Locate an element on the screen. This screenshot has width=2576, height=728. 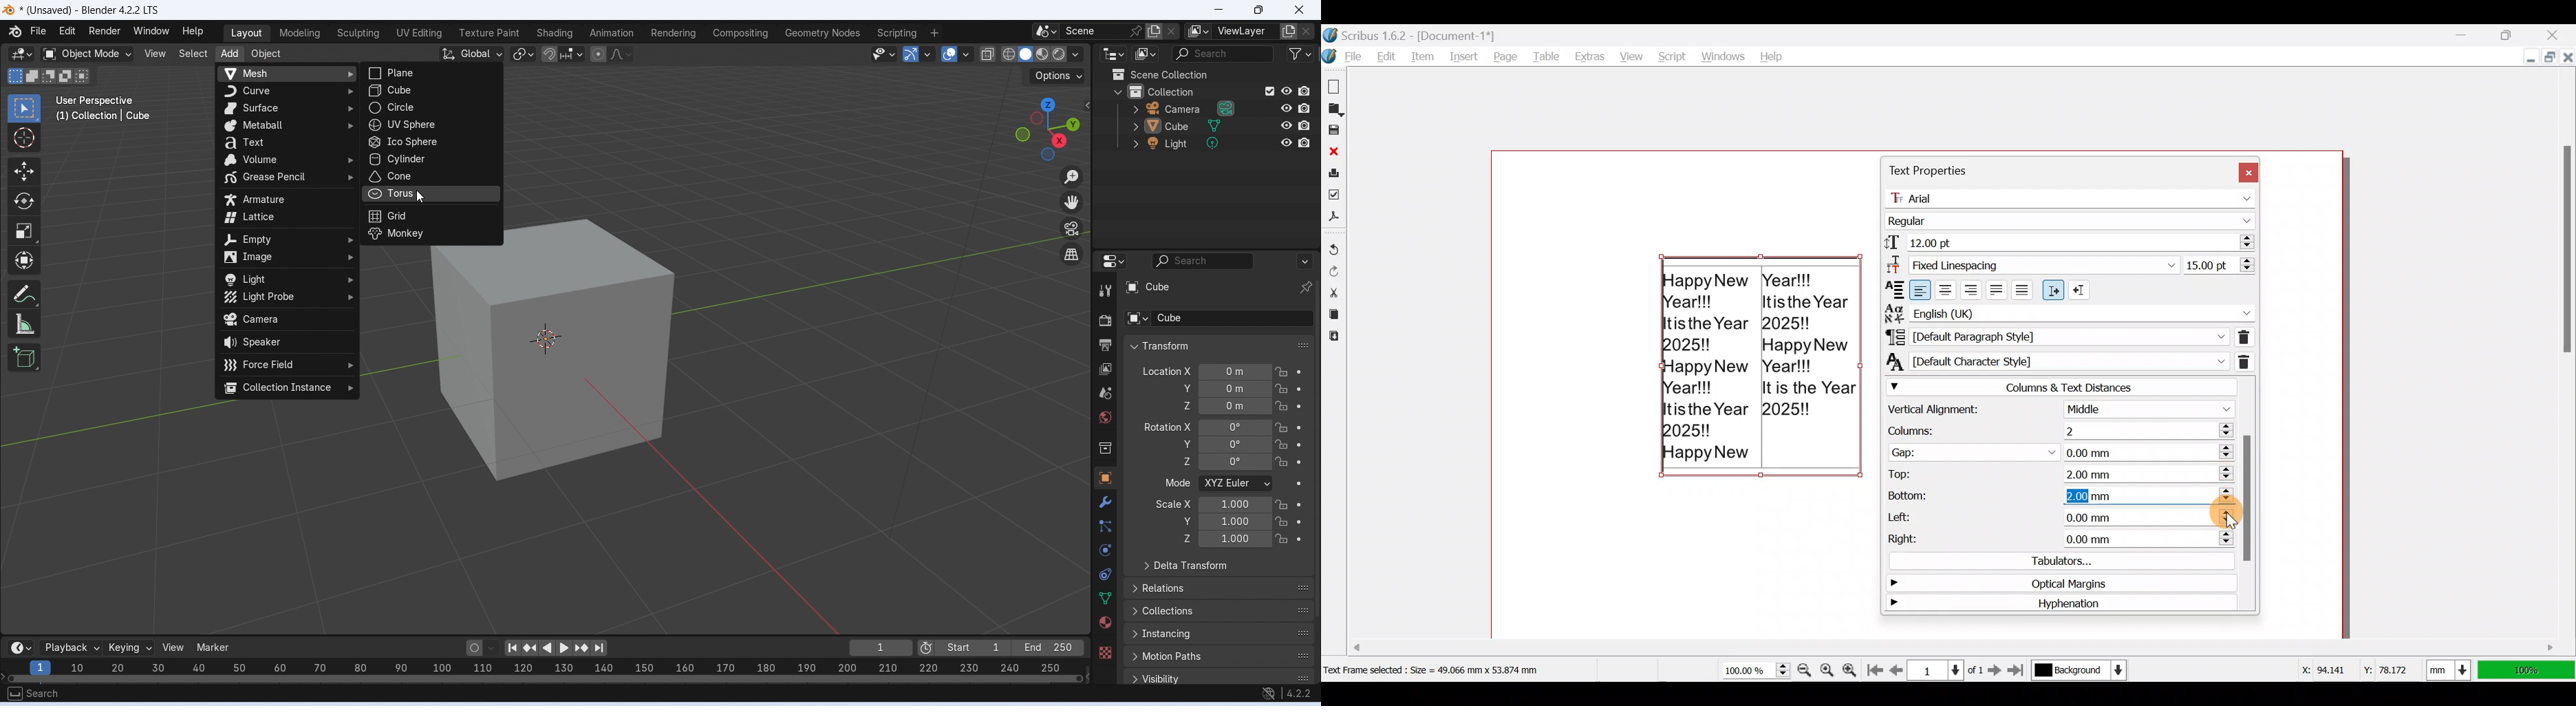
Select current layer is located at coordinates (2078, 671).